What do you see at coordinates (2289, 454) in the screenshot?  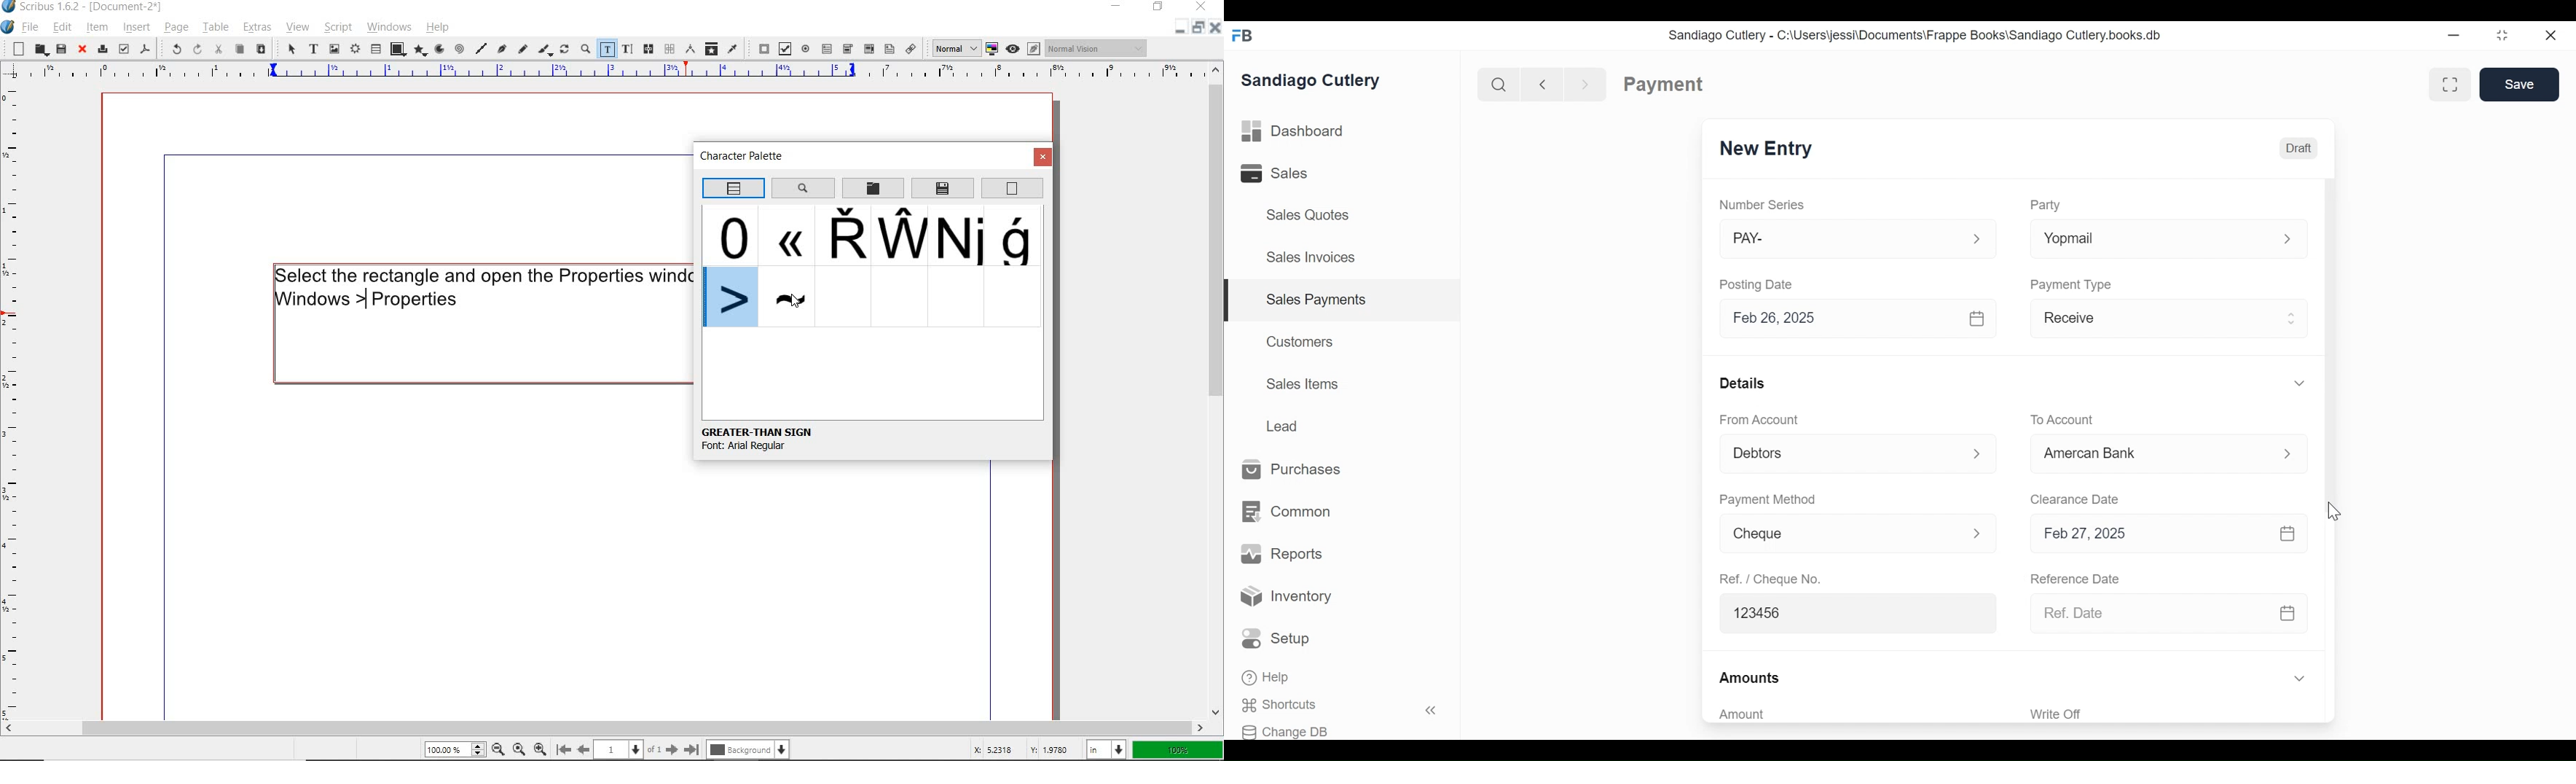 I see `Expand` at bounding box center [2289, 454].